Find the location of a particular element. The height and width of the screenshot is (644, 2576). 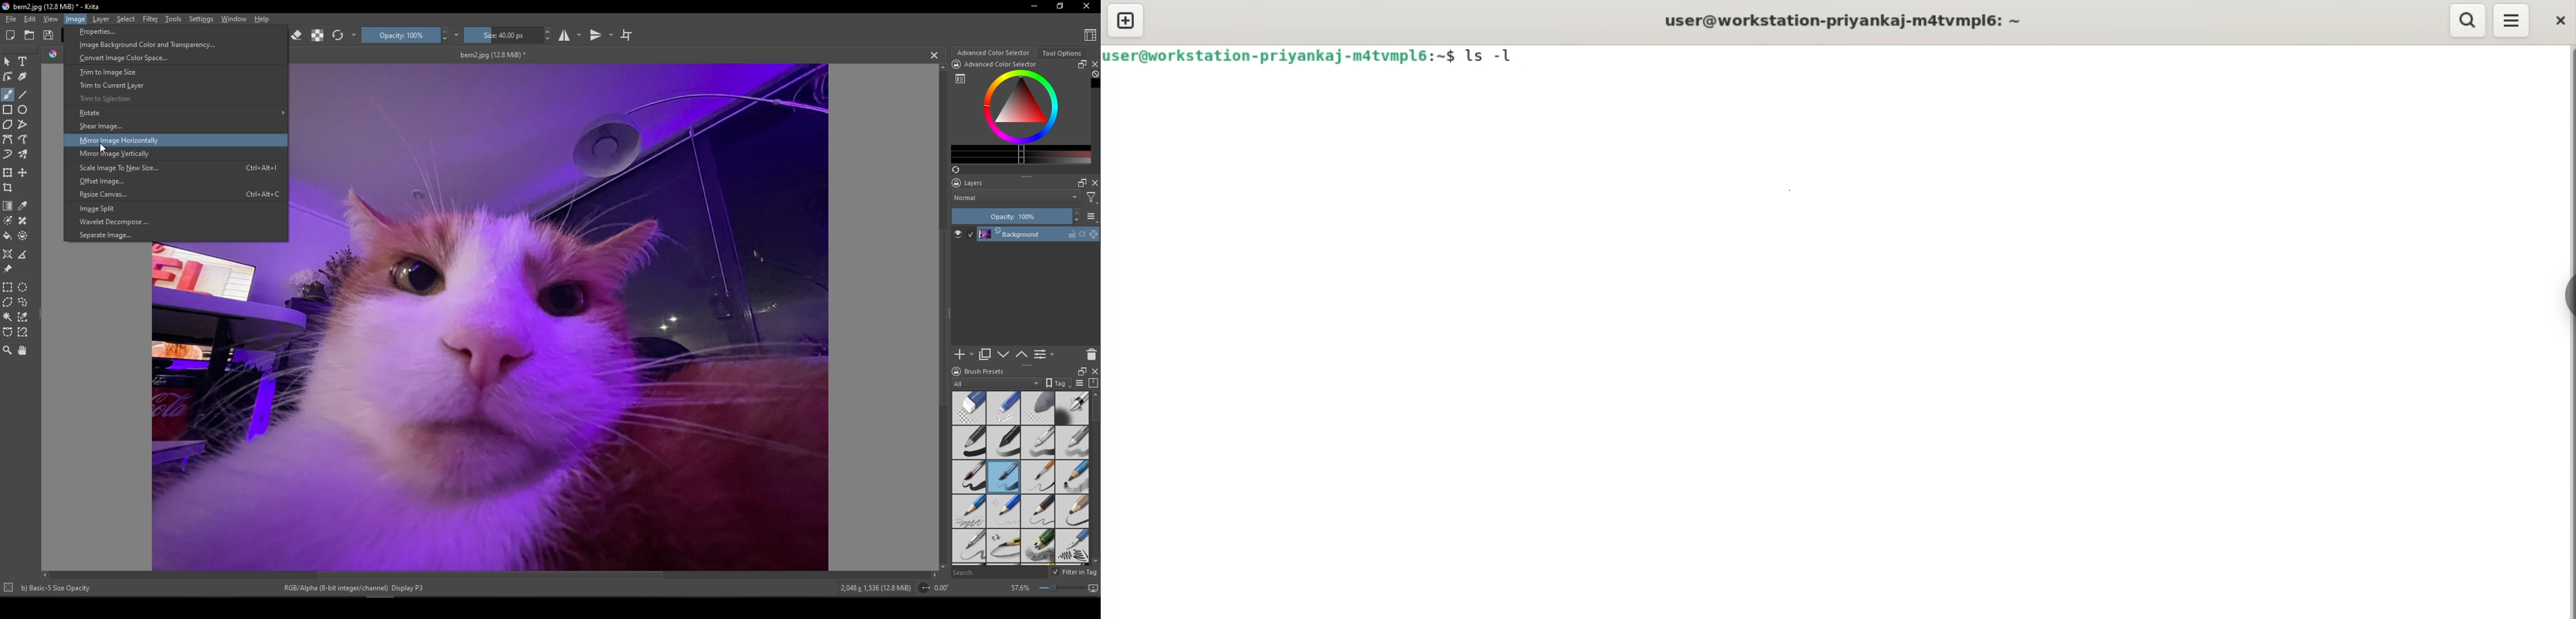

Preserve alpha is located at coordinates (318, 35).